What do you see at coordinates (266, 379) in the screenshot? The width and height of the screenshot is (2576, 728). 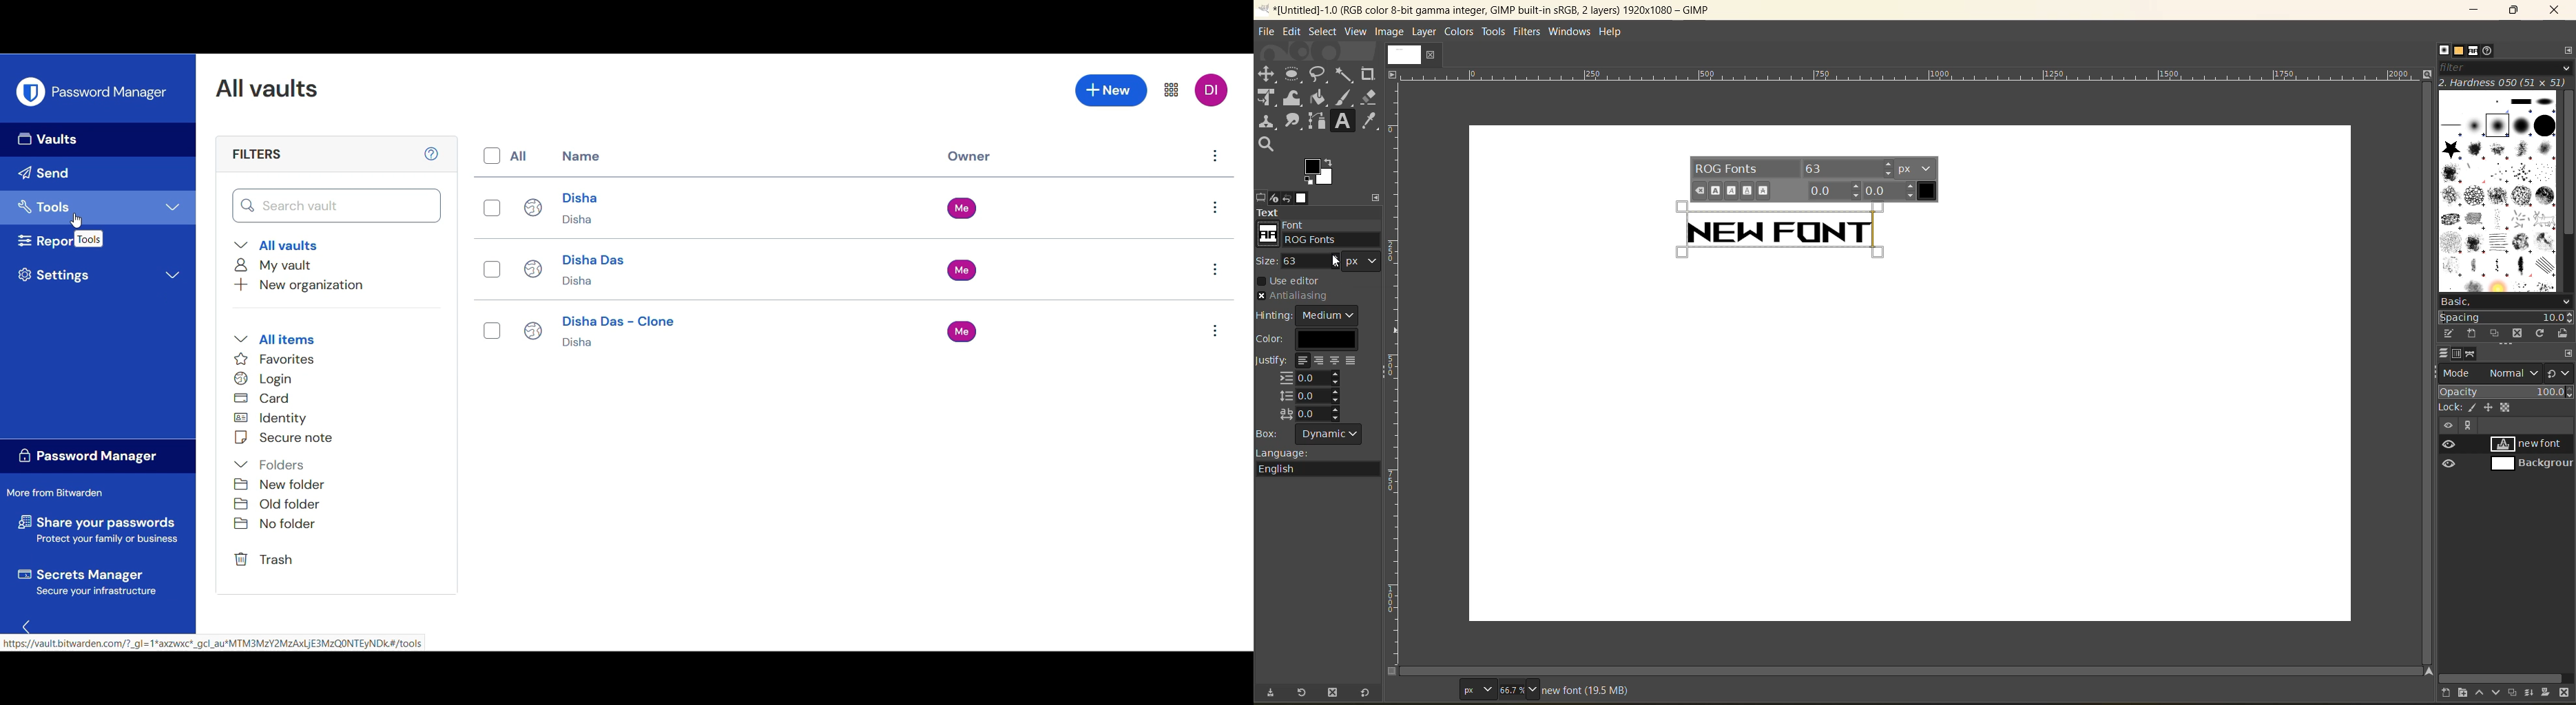 I see `Login` at bounding box center [266, 379].